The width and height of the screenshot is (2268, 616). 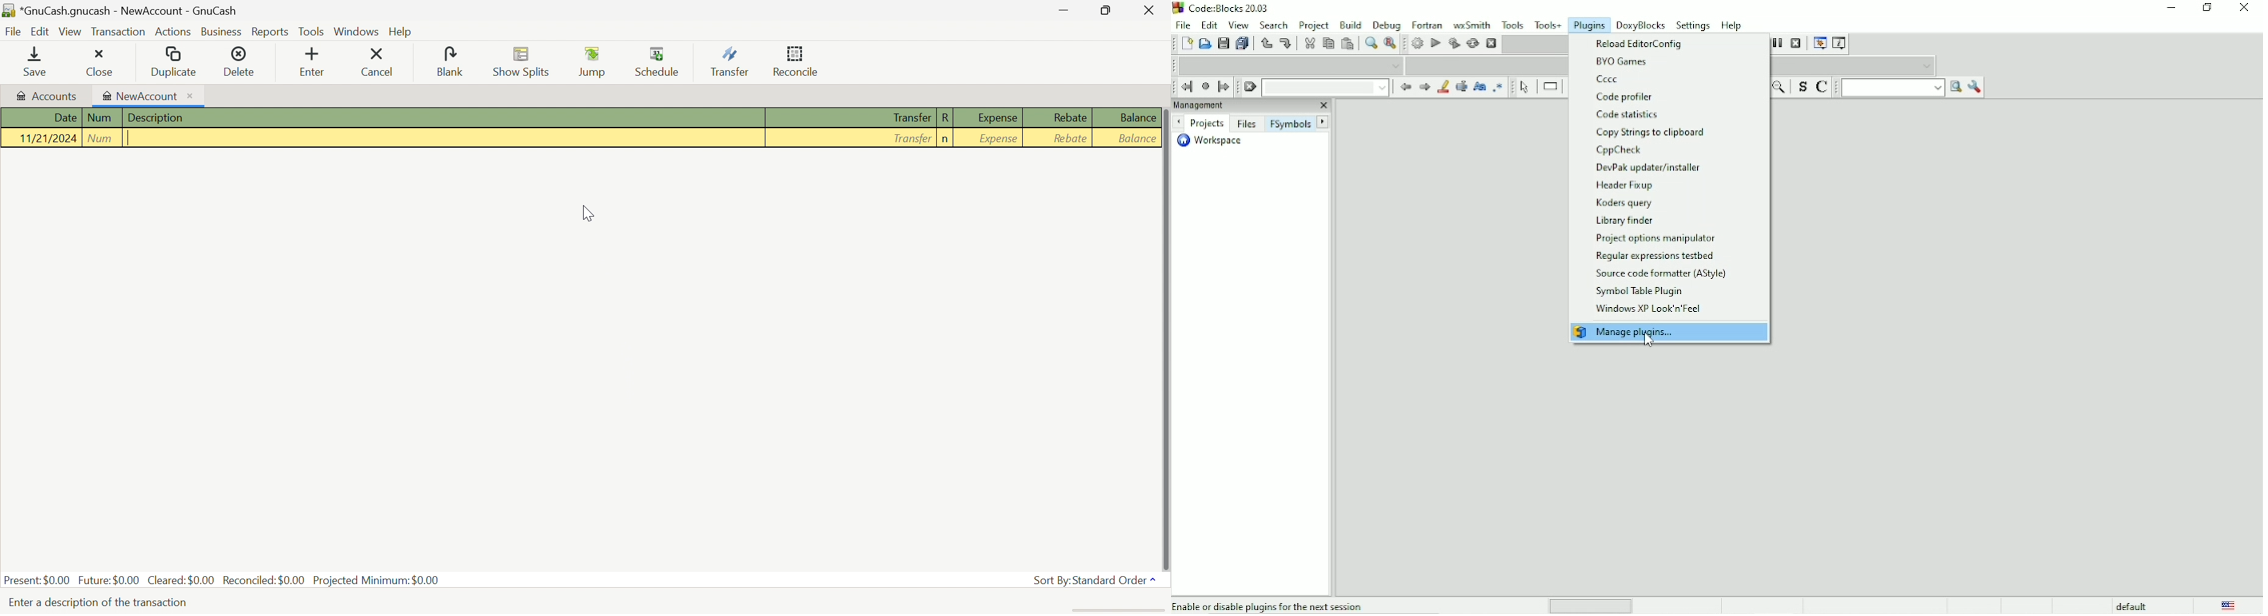 I want to click on Blank, so click(x=453, y=62).